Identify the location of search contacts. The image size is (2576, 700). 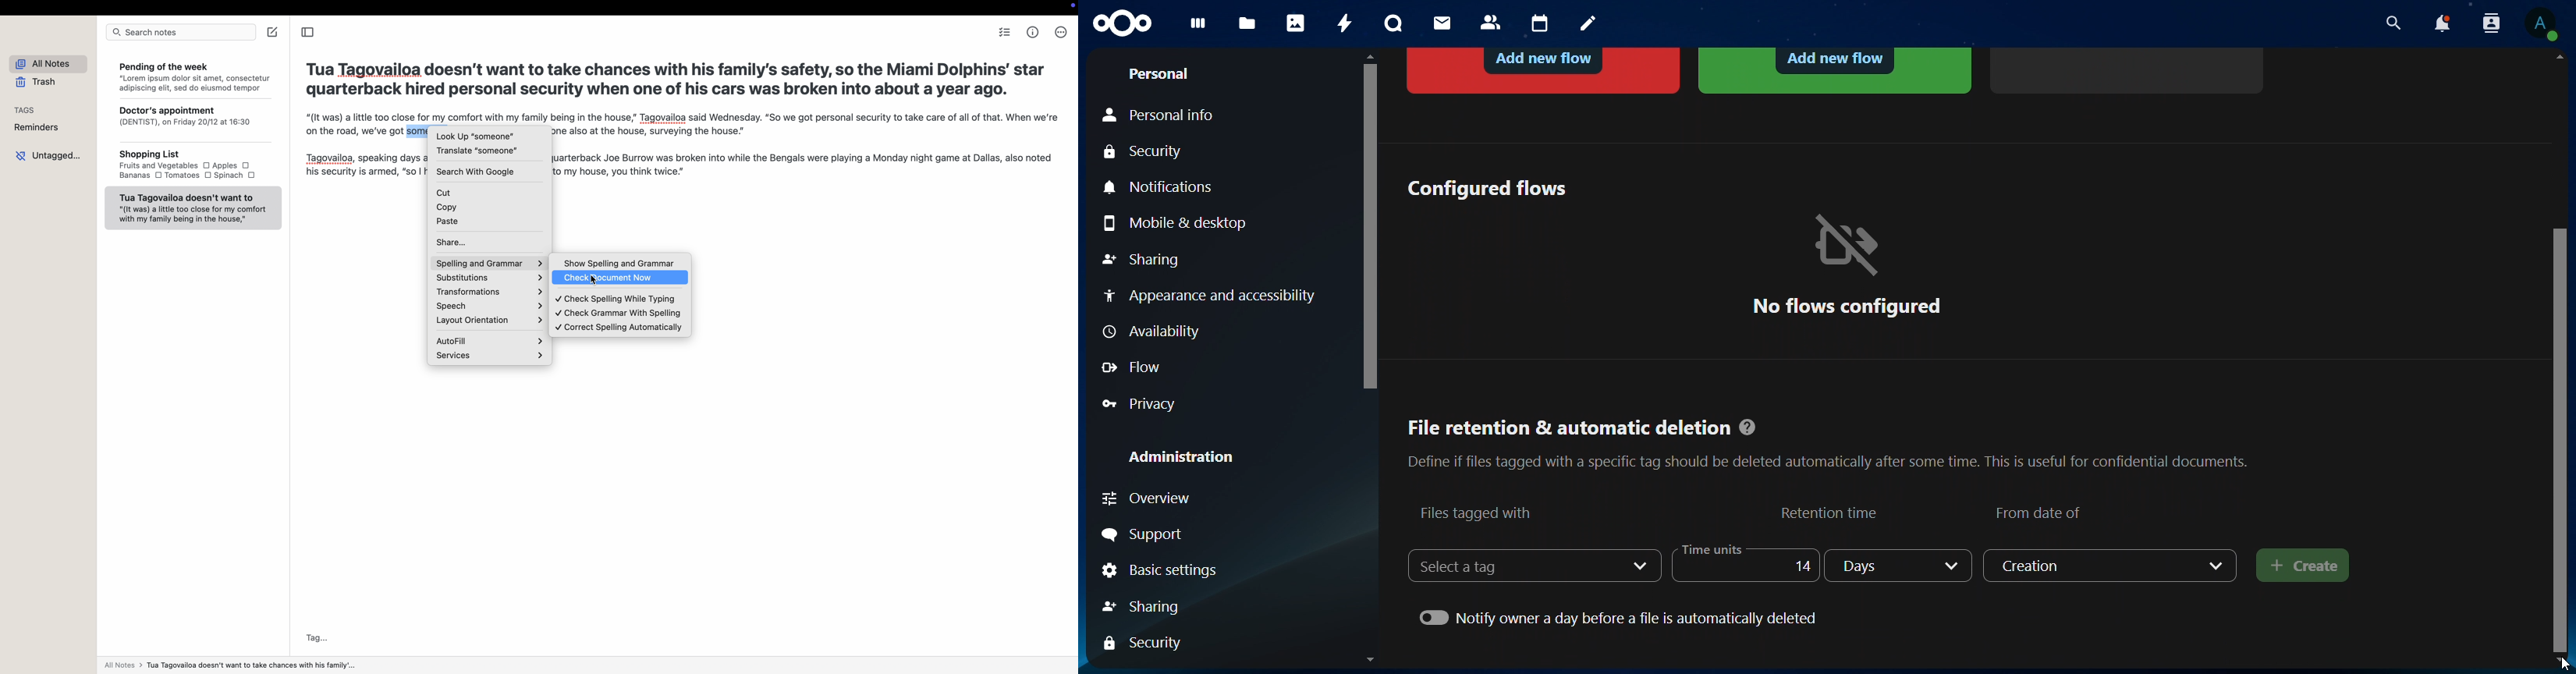
(2495, 24).